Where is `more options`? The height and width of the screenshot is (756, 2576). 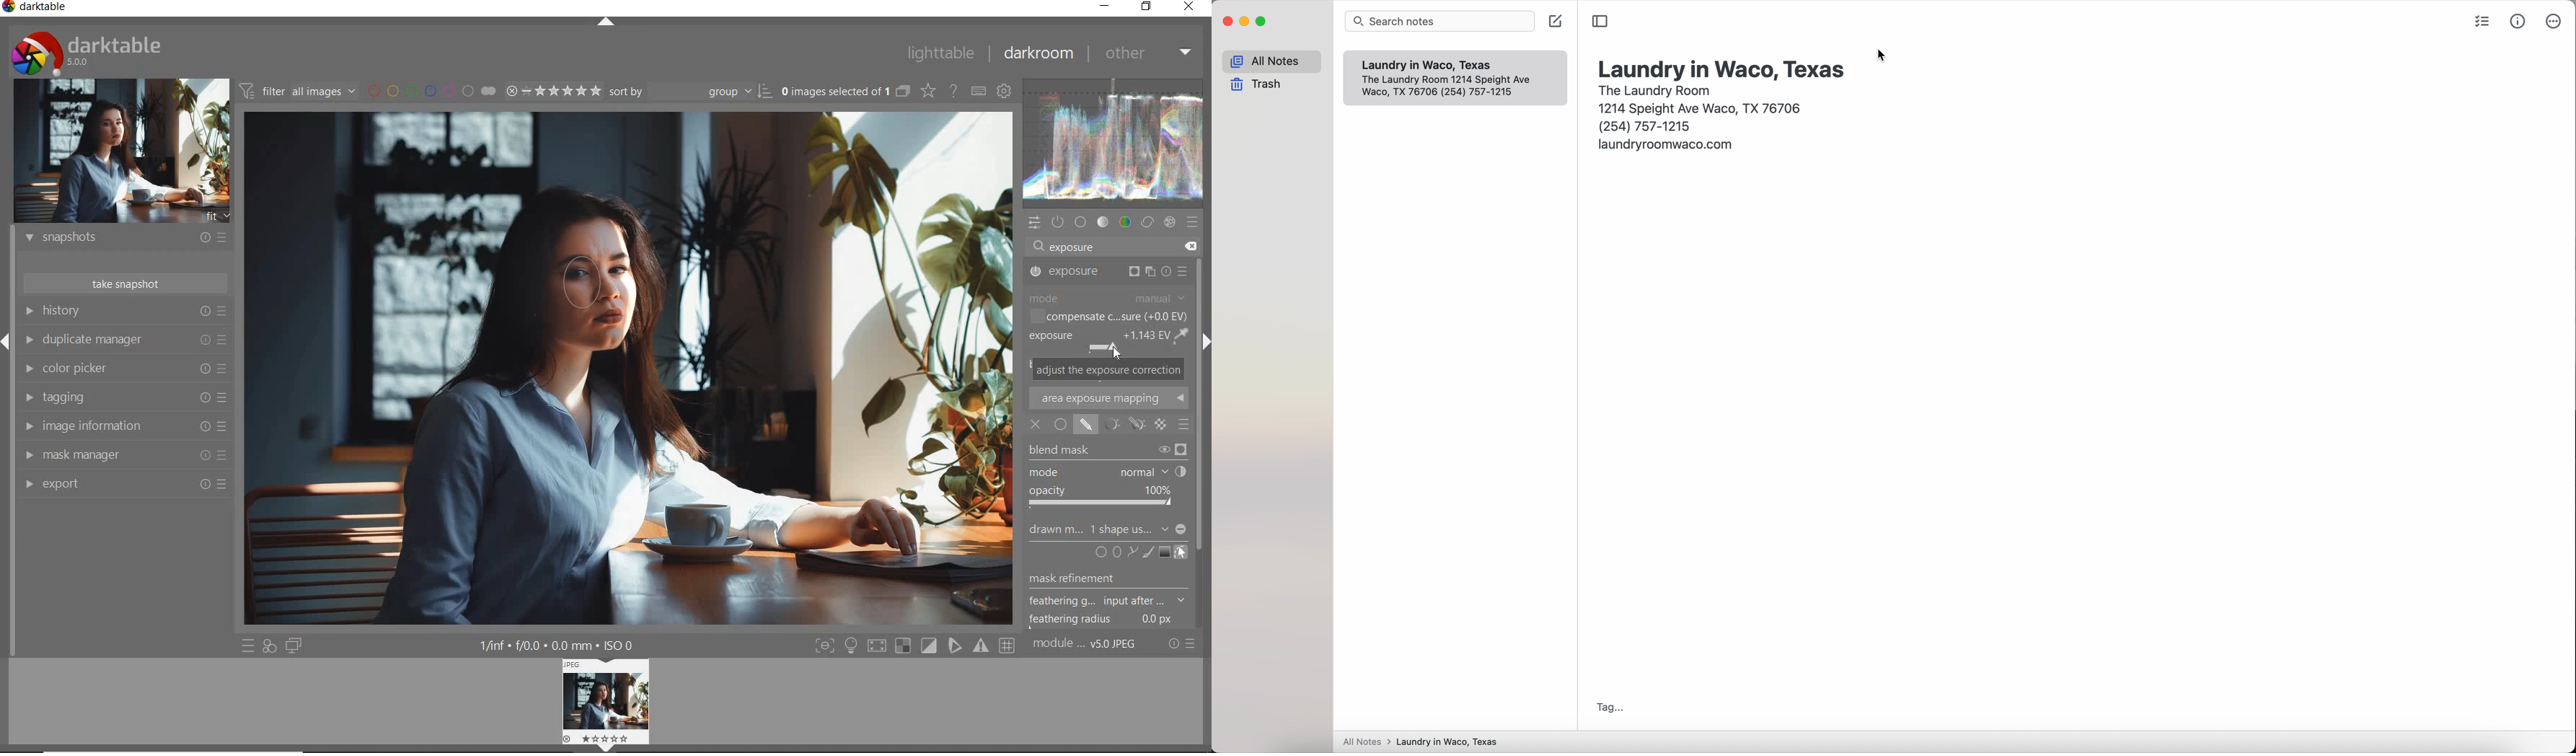
more options is located at coordinates (2552, 22).